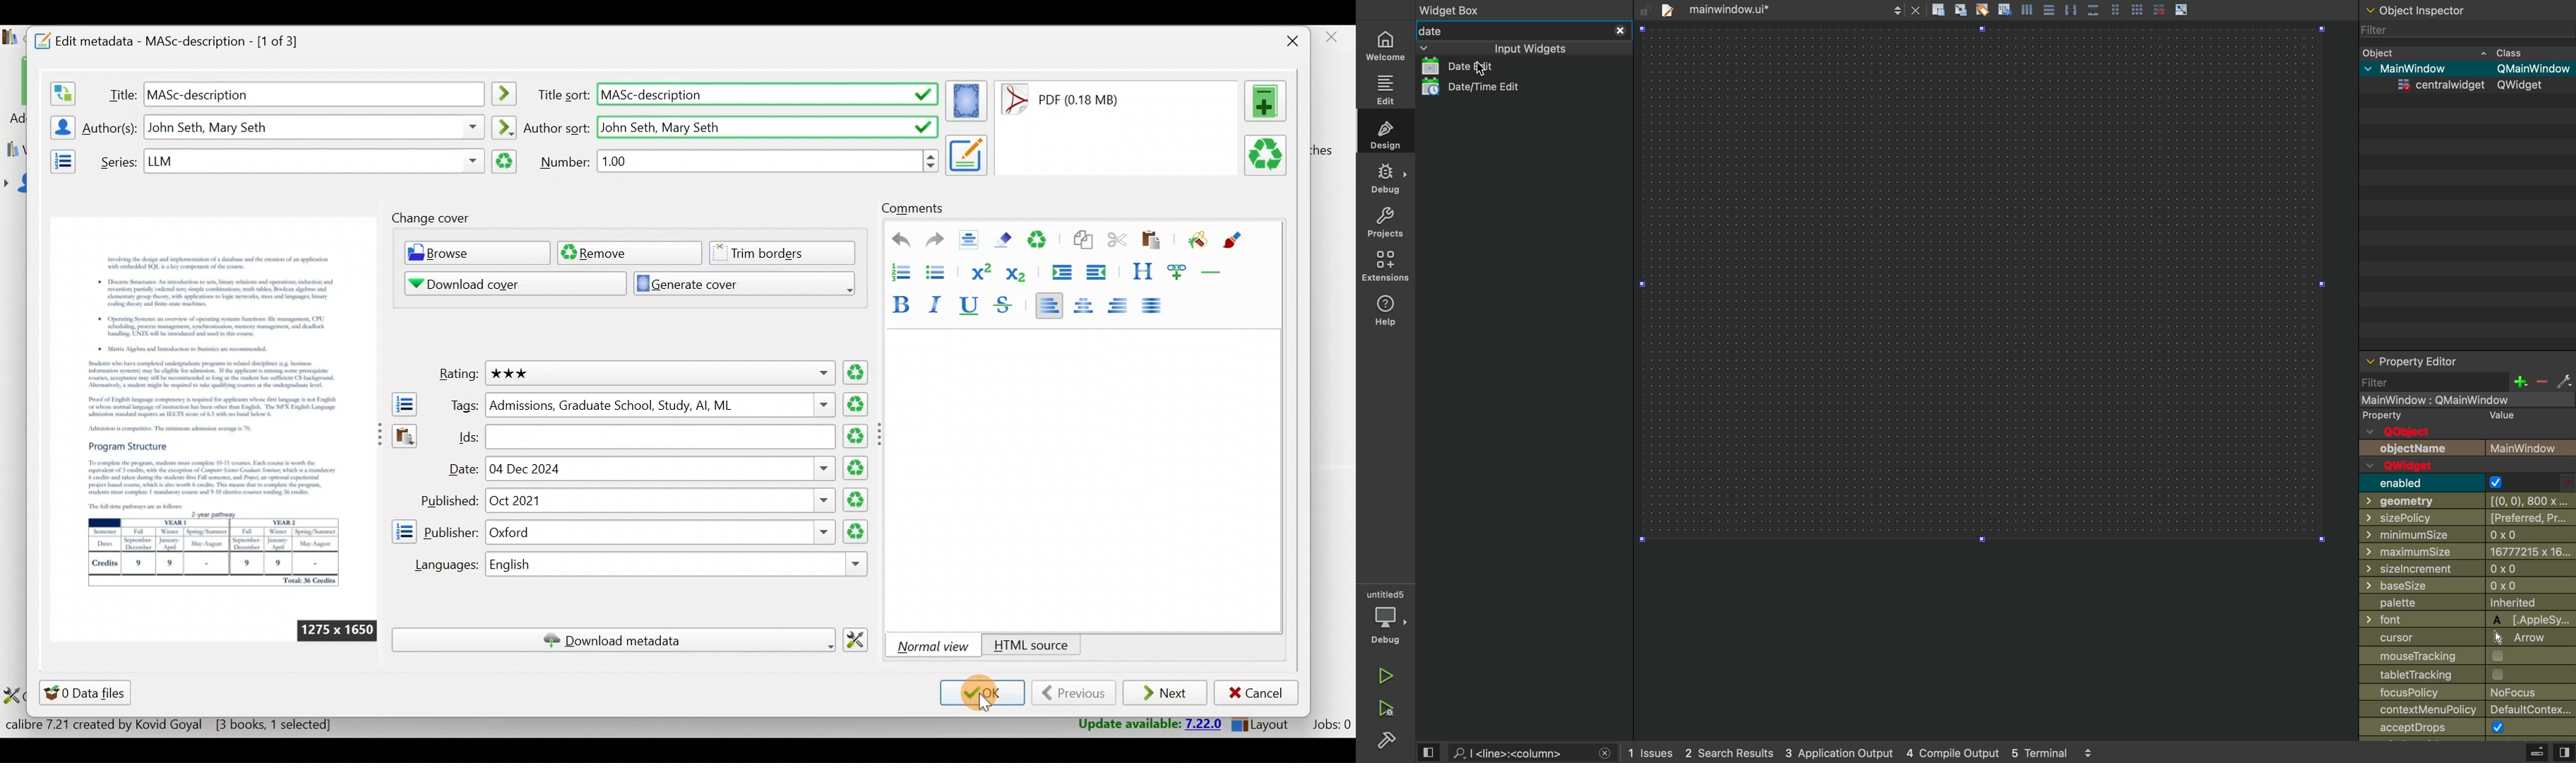 This screenshot has width=2576, height=784. What do you see at coordinates (1031, 646) in the screenshot?
I see `HTML source` at bounding box center [1031, 646].